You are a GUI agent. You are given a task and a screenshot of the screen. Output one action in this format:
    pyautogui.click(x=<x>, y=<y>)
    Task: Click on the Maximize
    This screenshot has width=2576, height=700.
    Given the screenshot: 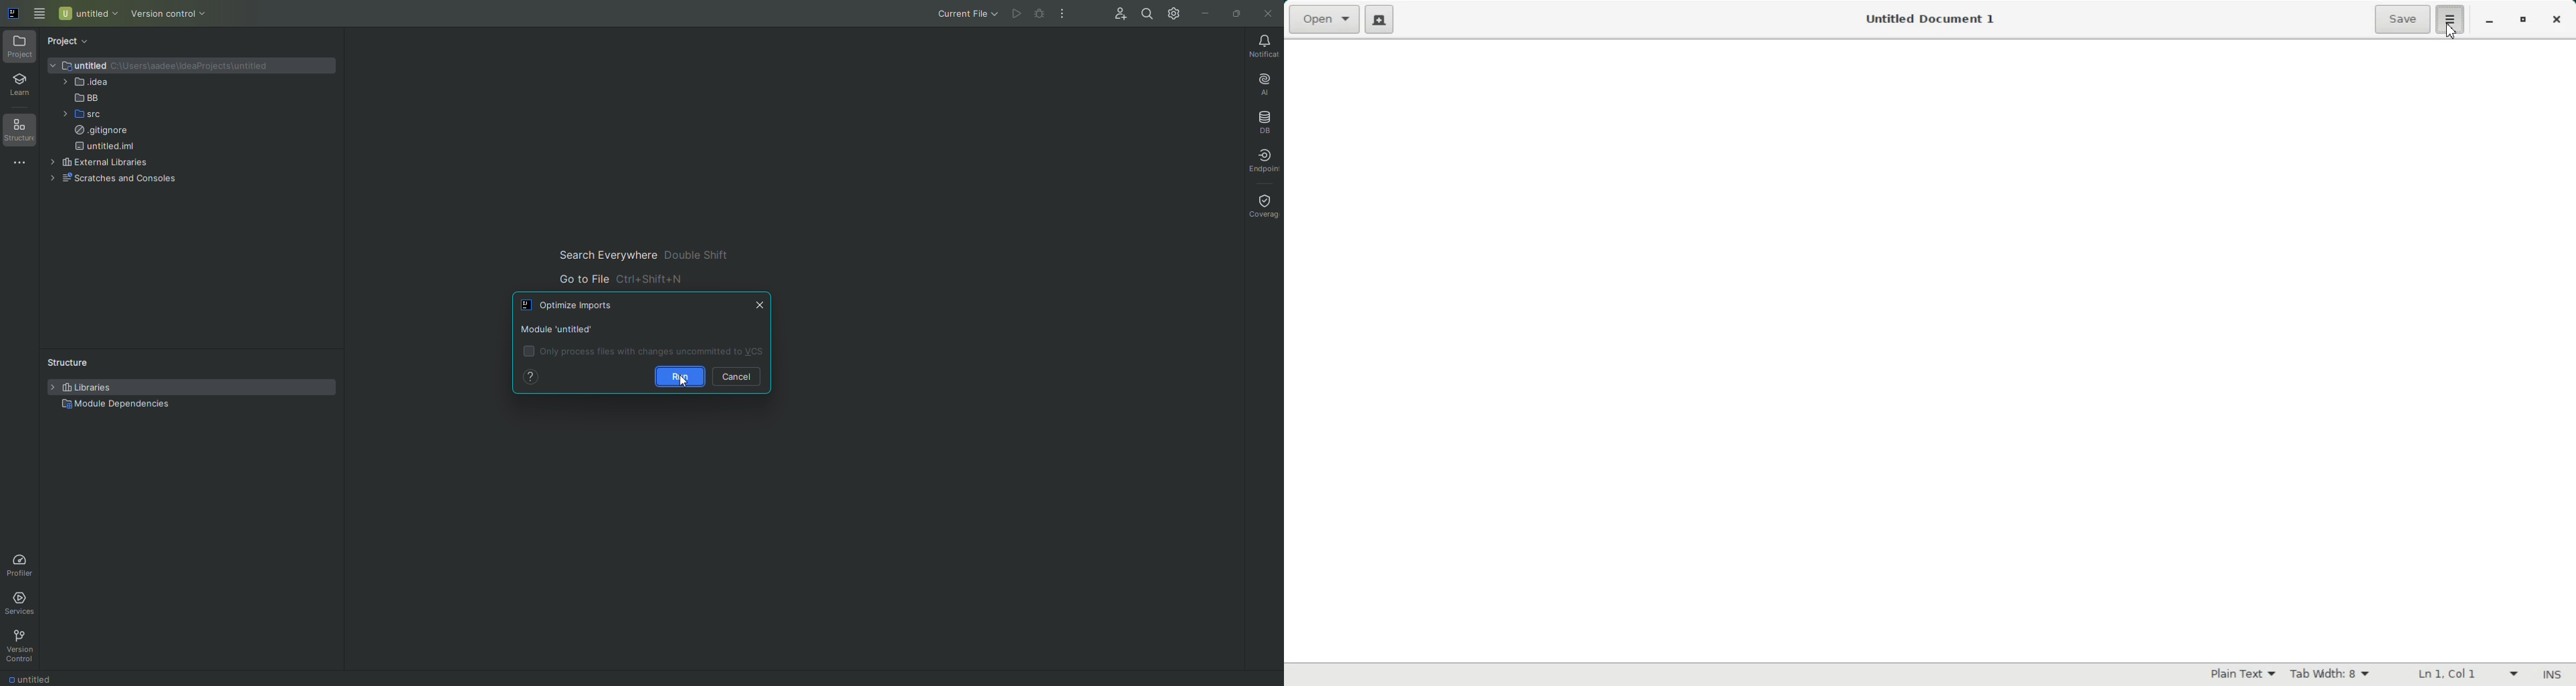 What is the action you would take?
    pyautogui.click(x=2522, y=20)
    